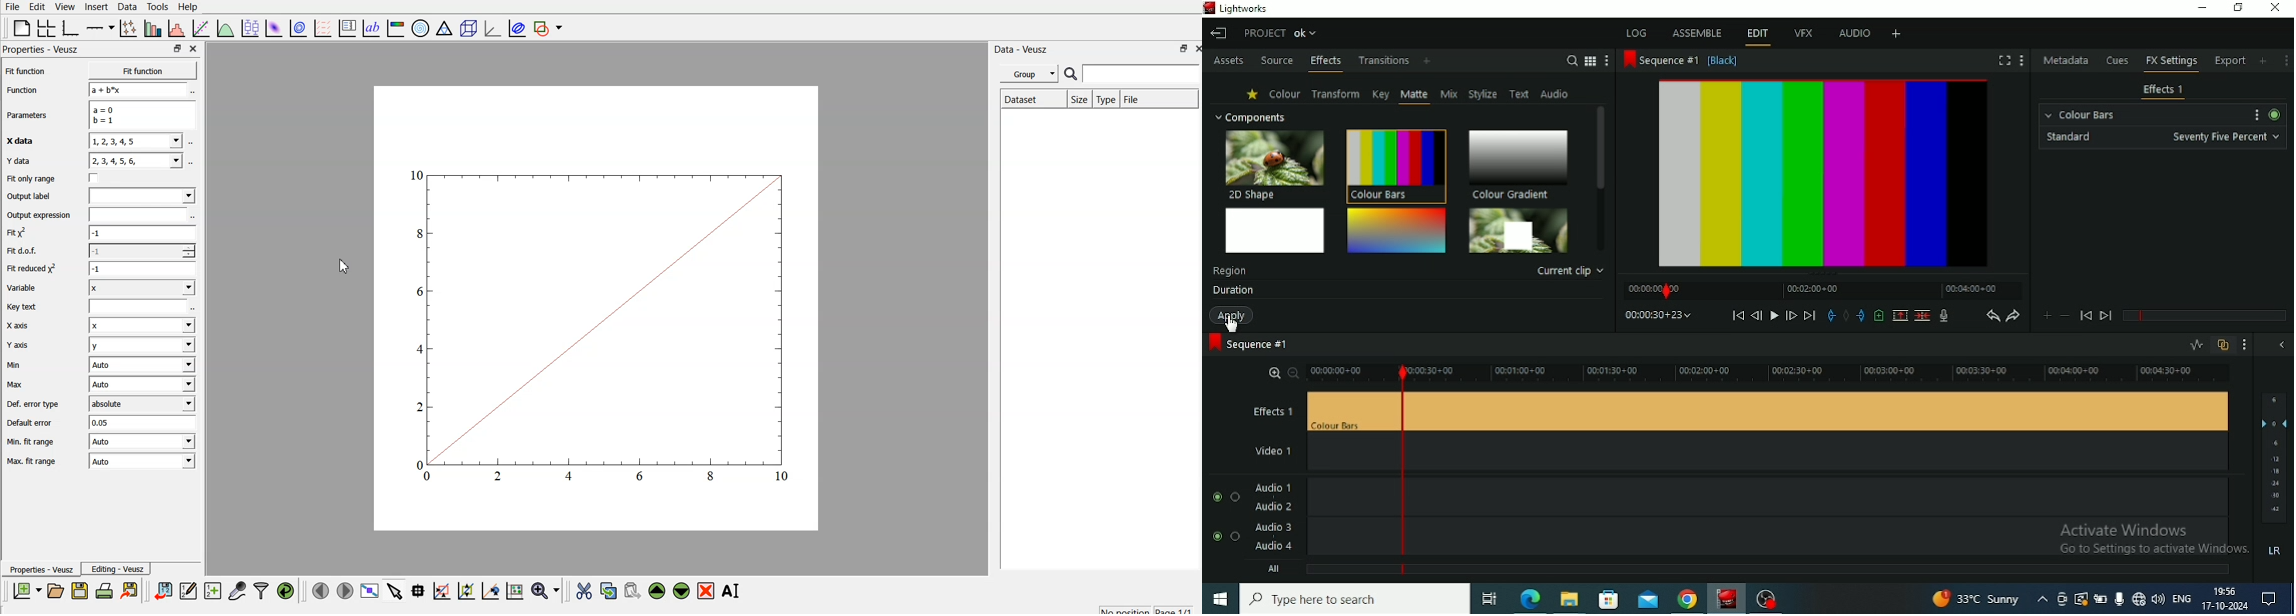  What do you see at coordinates (1395, 165) in the screenshot?
I see `Colour Bars` at bounding box center [1395, 165].